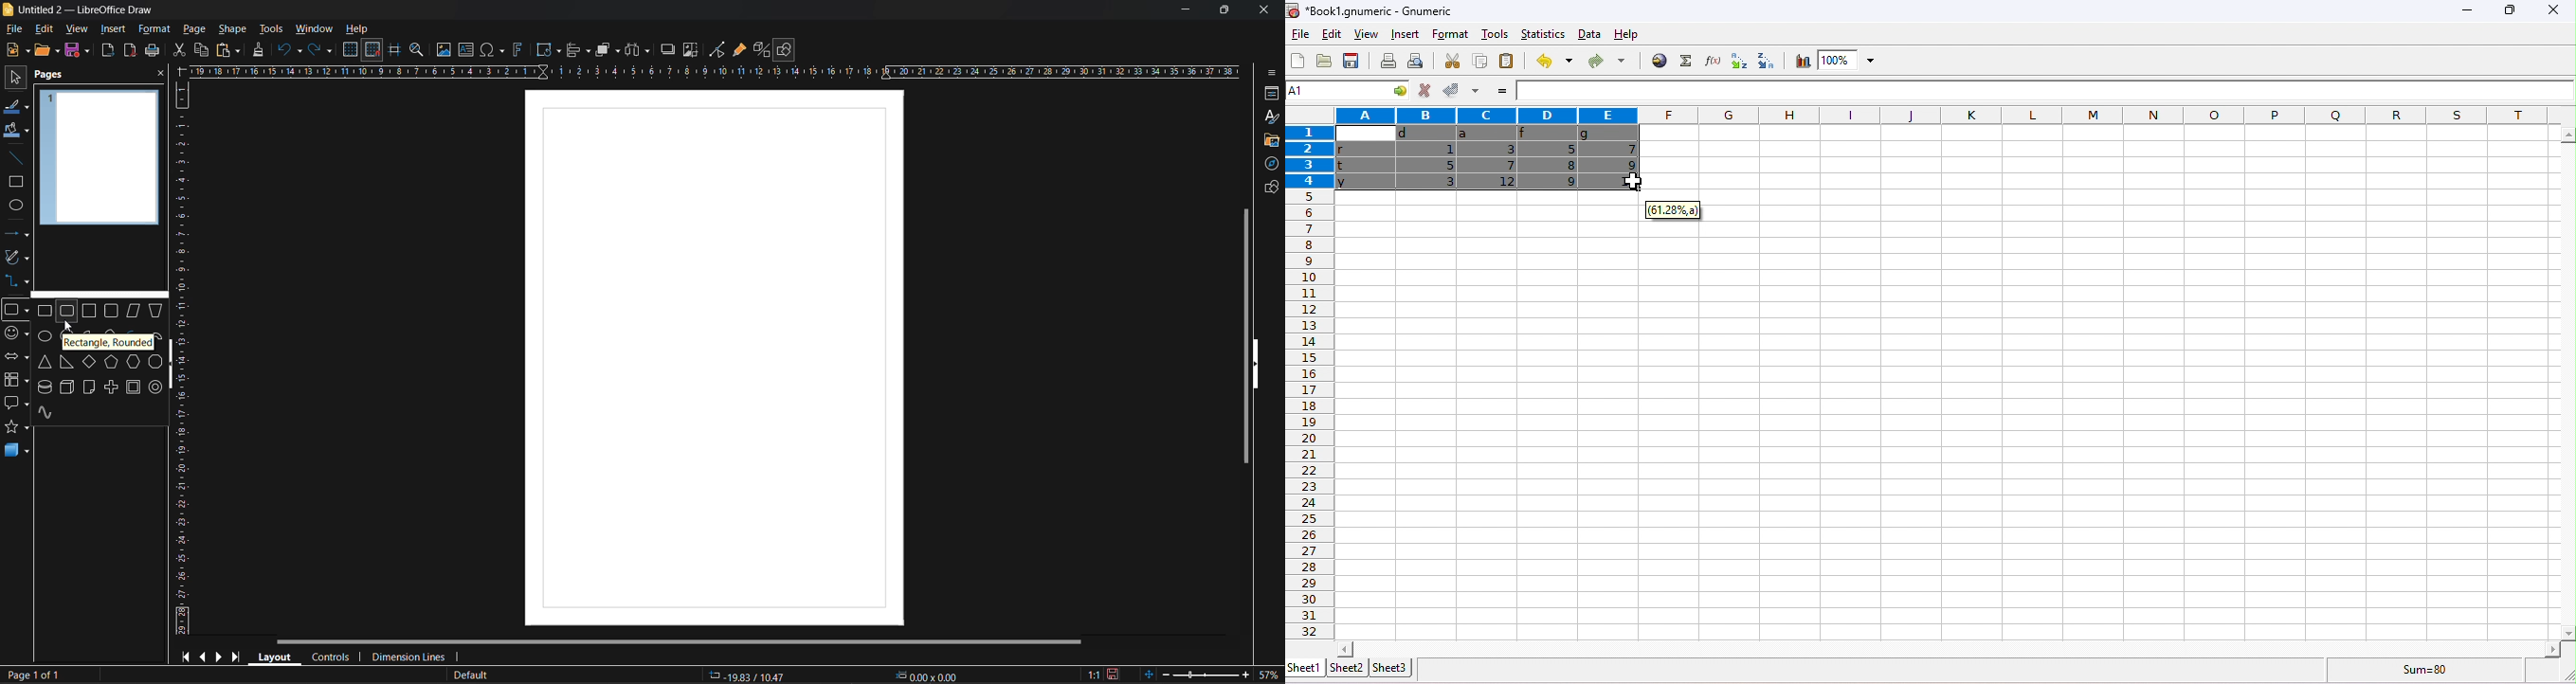 Image resolution: width=2576 pixels, height=700 pixels. I want to click on ellipse, so click(17, 206).